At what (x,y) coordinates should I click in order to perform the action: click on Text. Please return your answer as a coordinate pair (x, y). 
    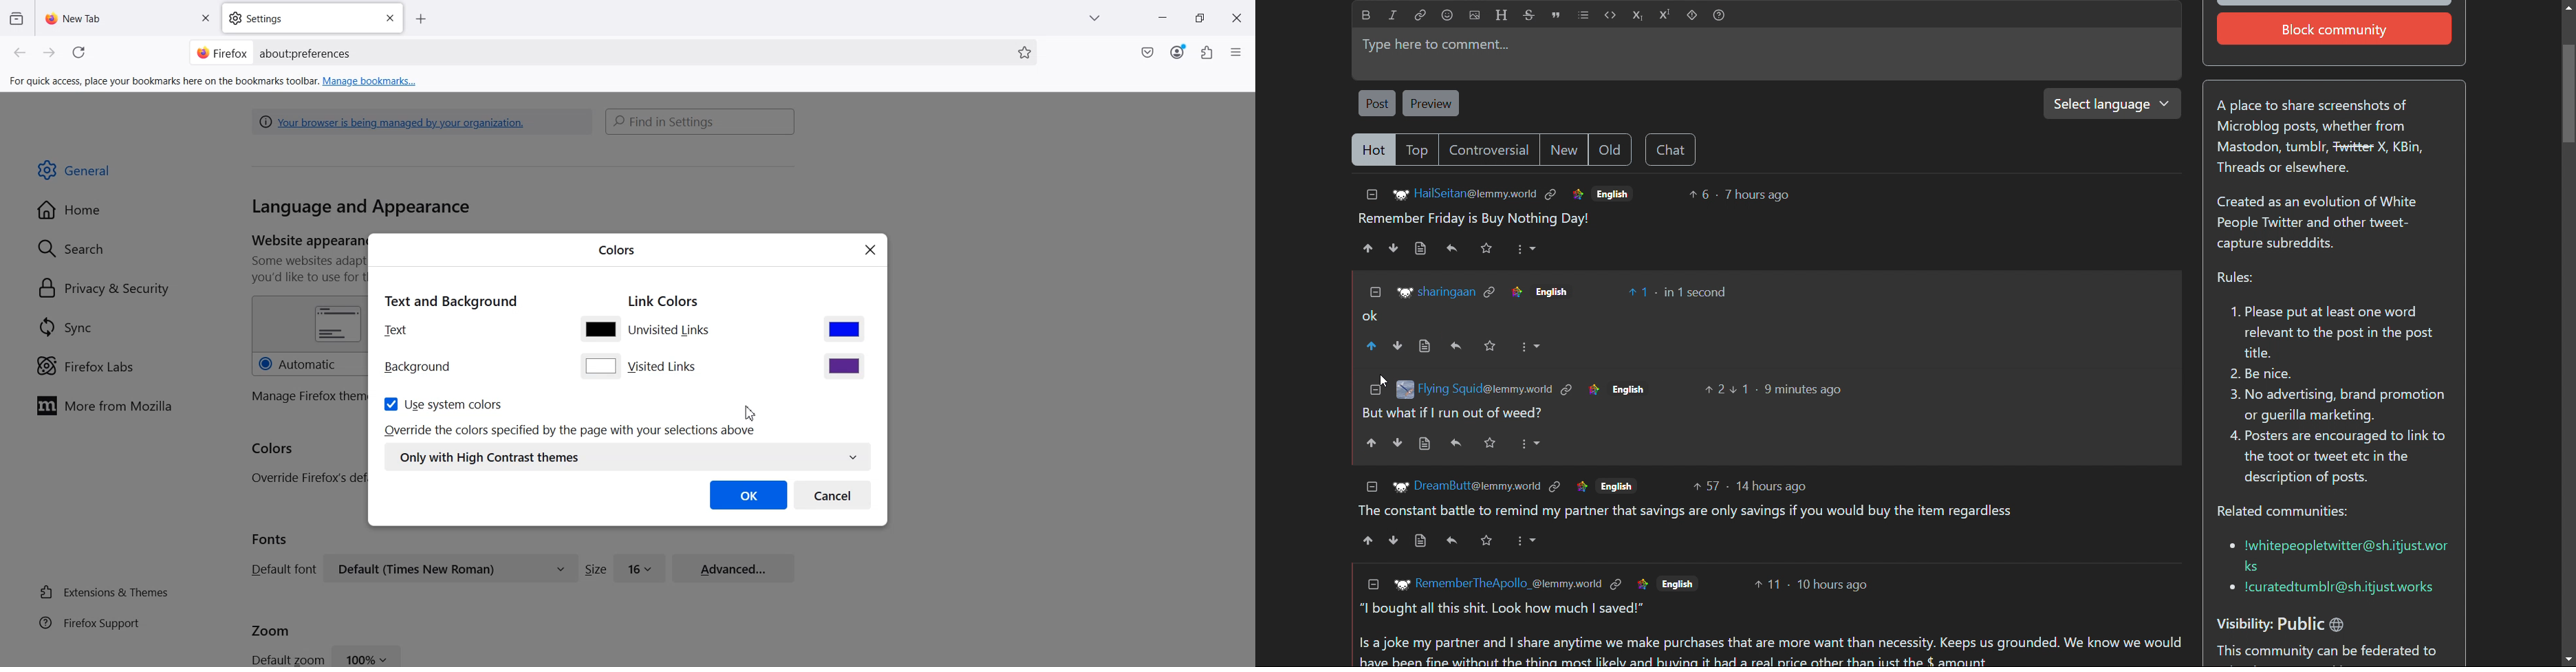
    Looking at the image, I should click on (396, 330).